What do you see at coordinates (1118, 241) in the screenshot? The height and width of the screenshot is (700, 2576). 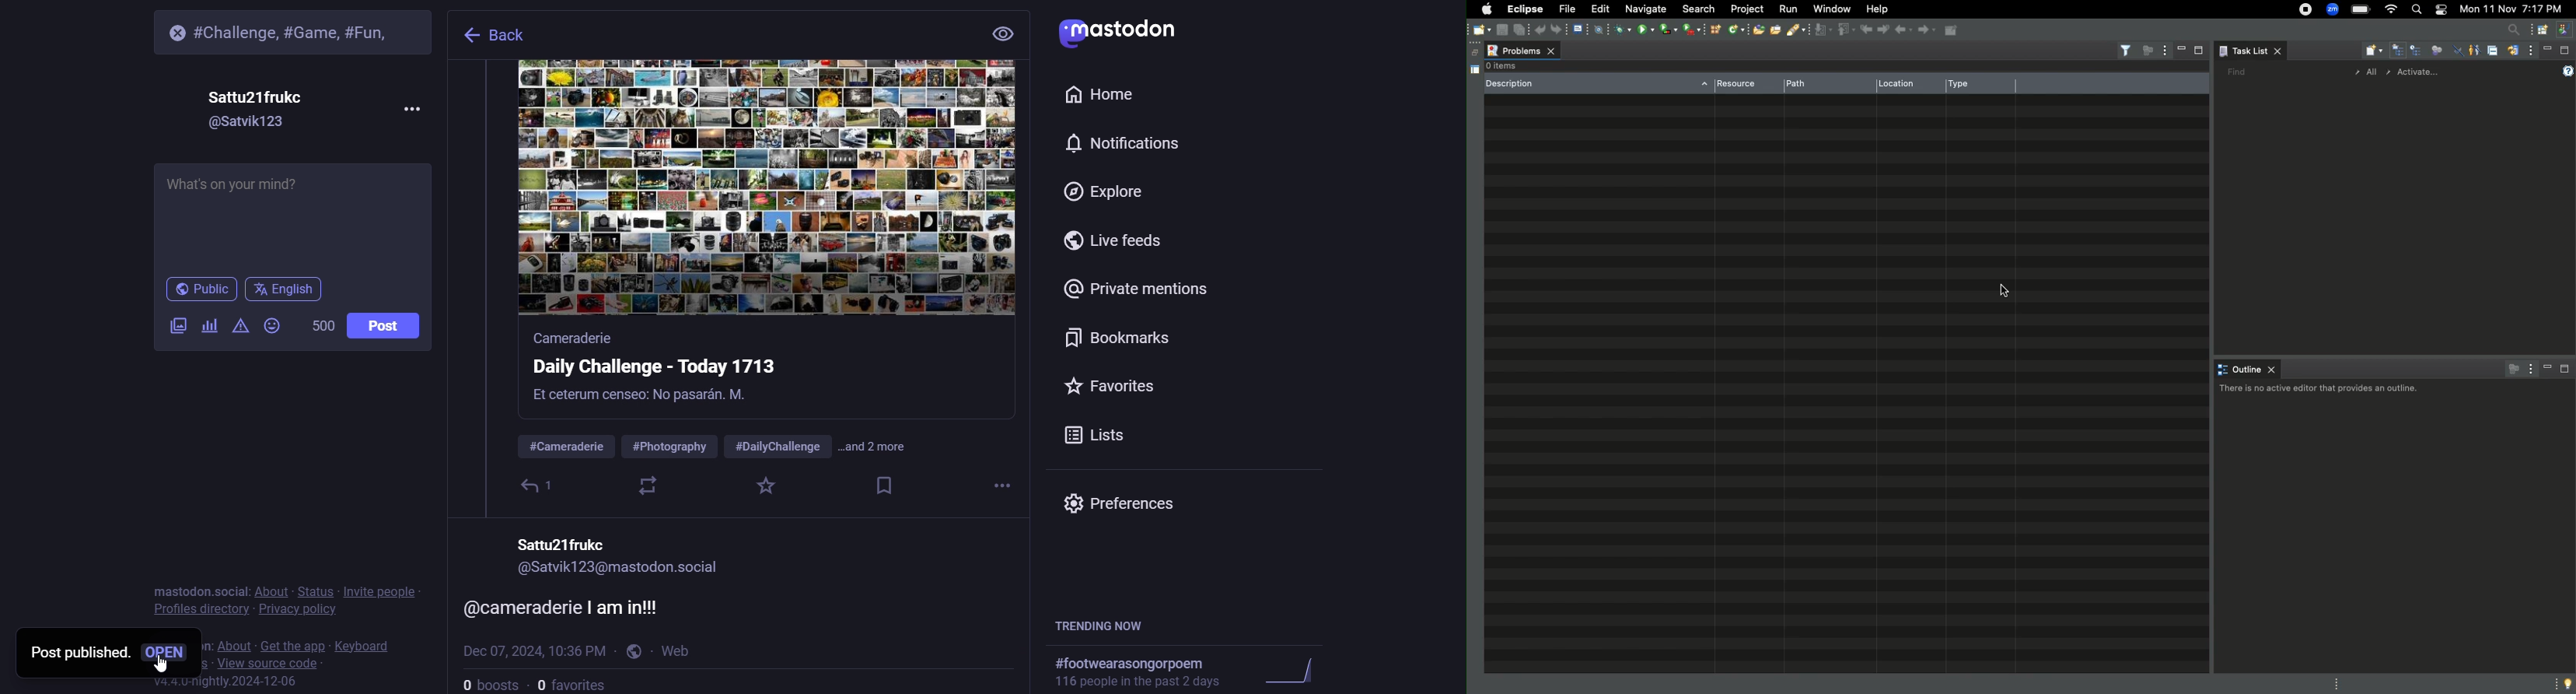 I see `live feed` at bounding box center [1118, 241].